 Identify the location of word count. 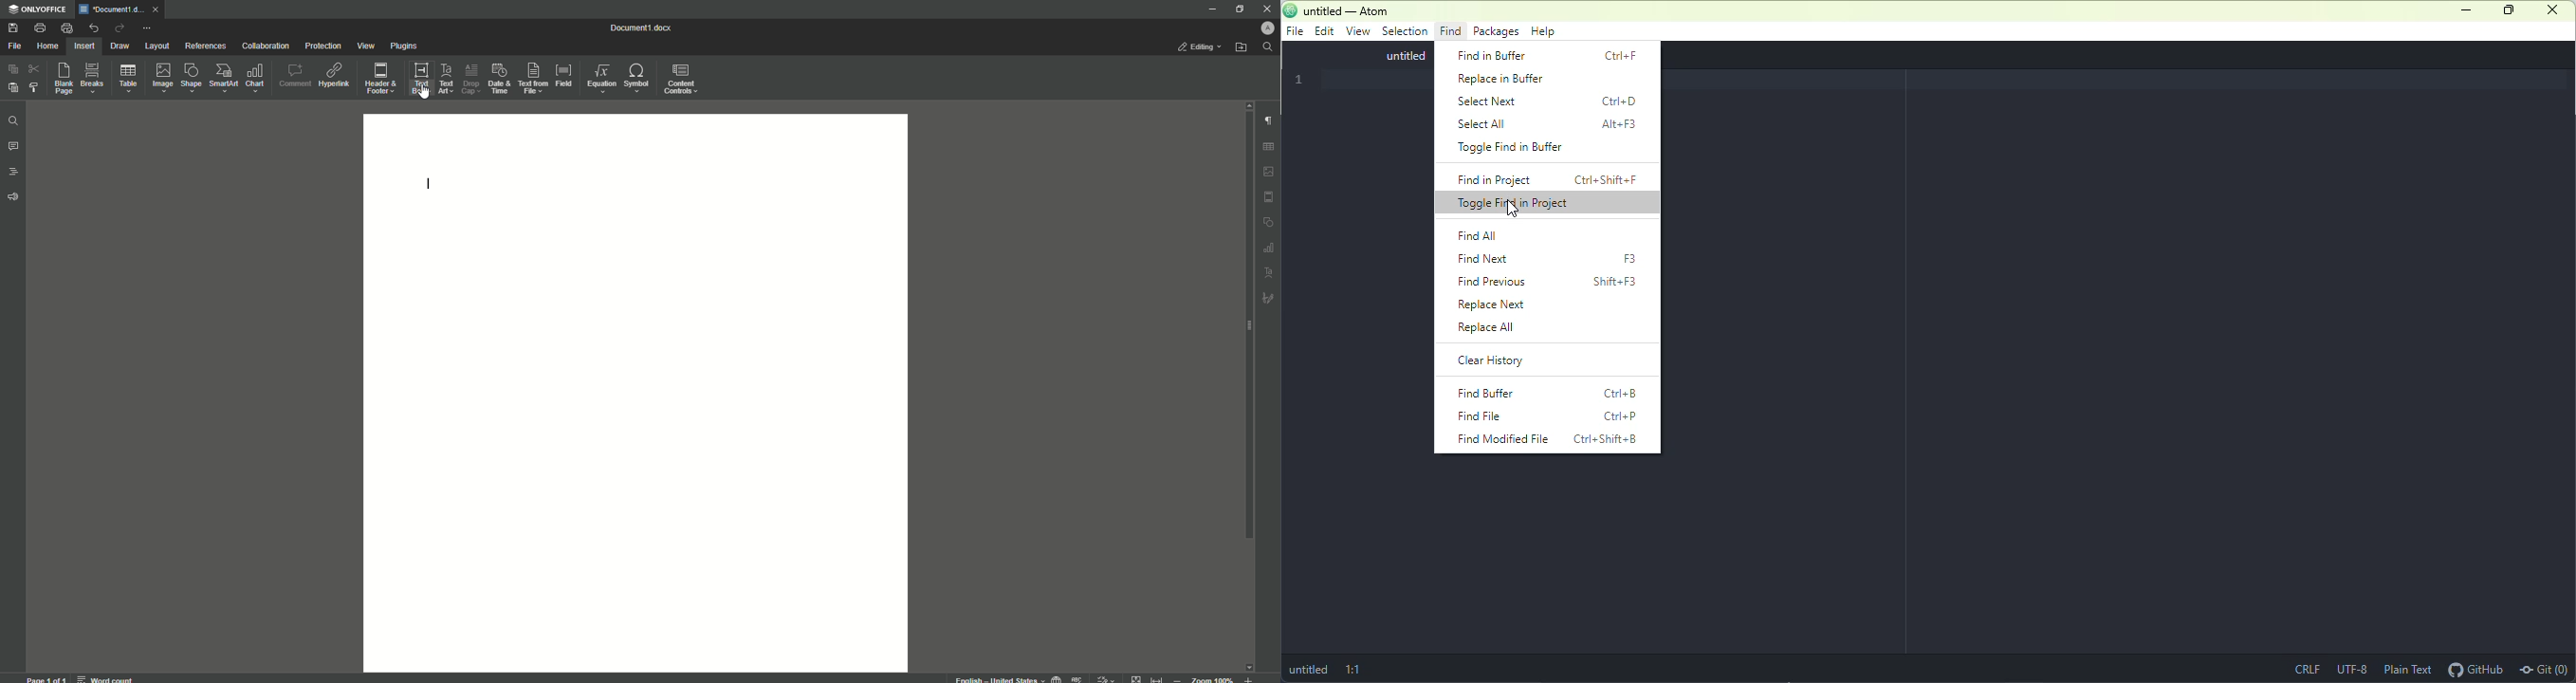
(104, 677).